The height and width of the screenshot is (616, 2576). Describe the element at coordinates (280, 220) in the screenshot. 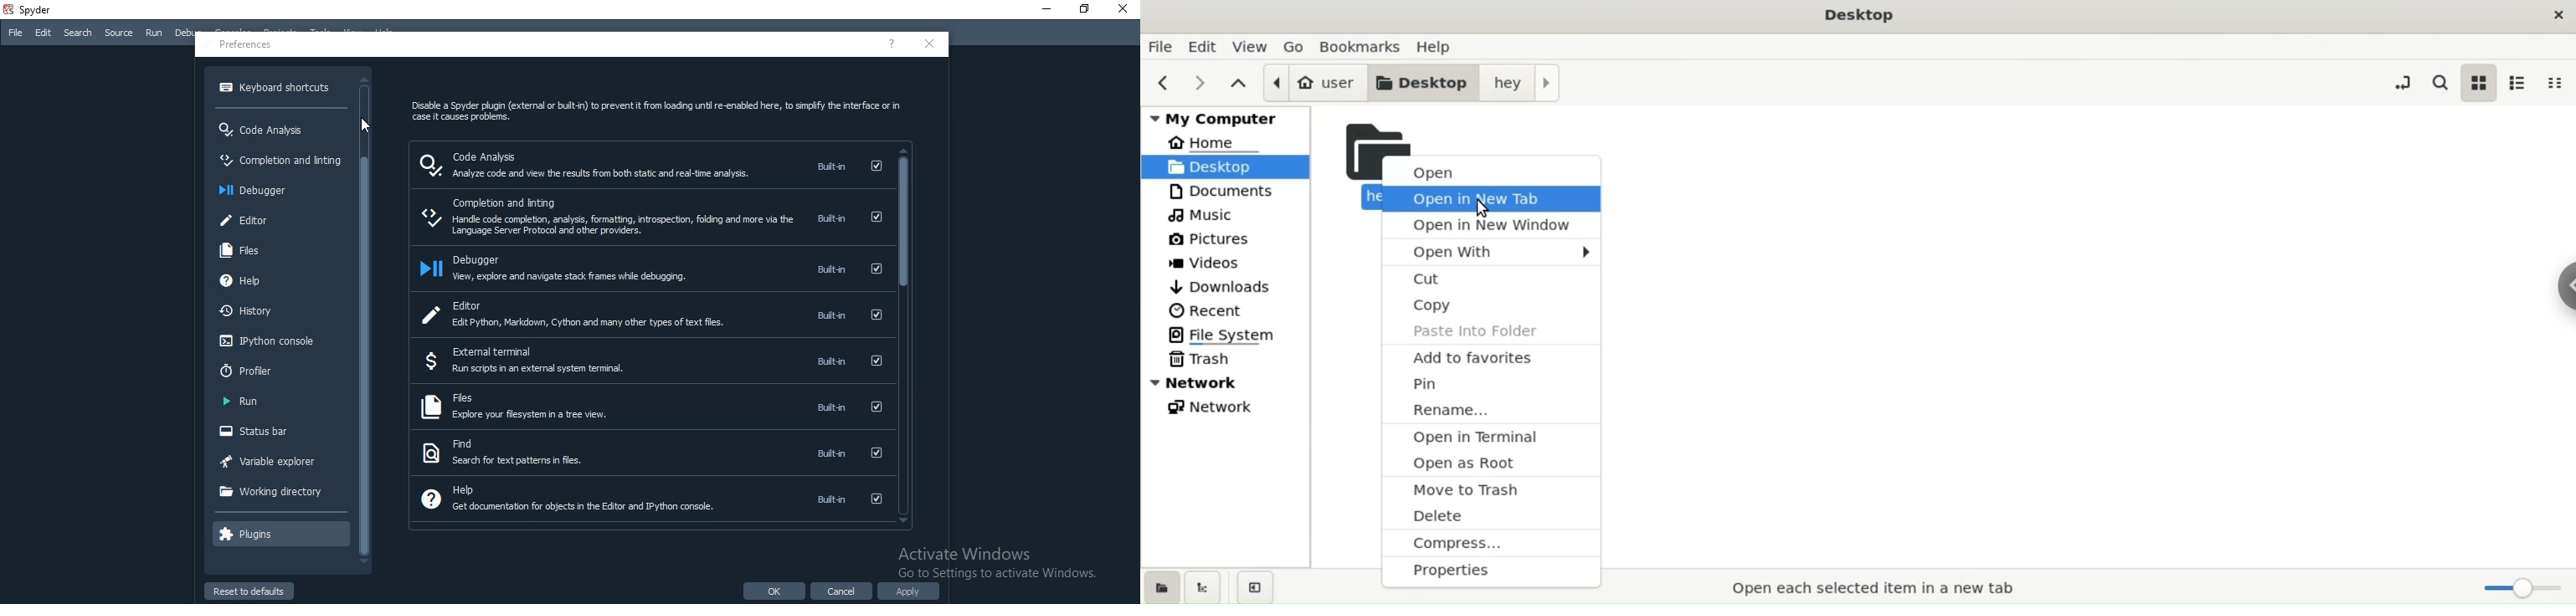

I see `editor` at that location.